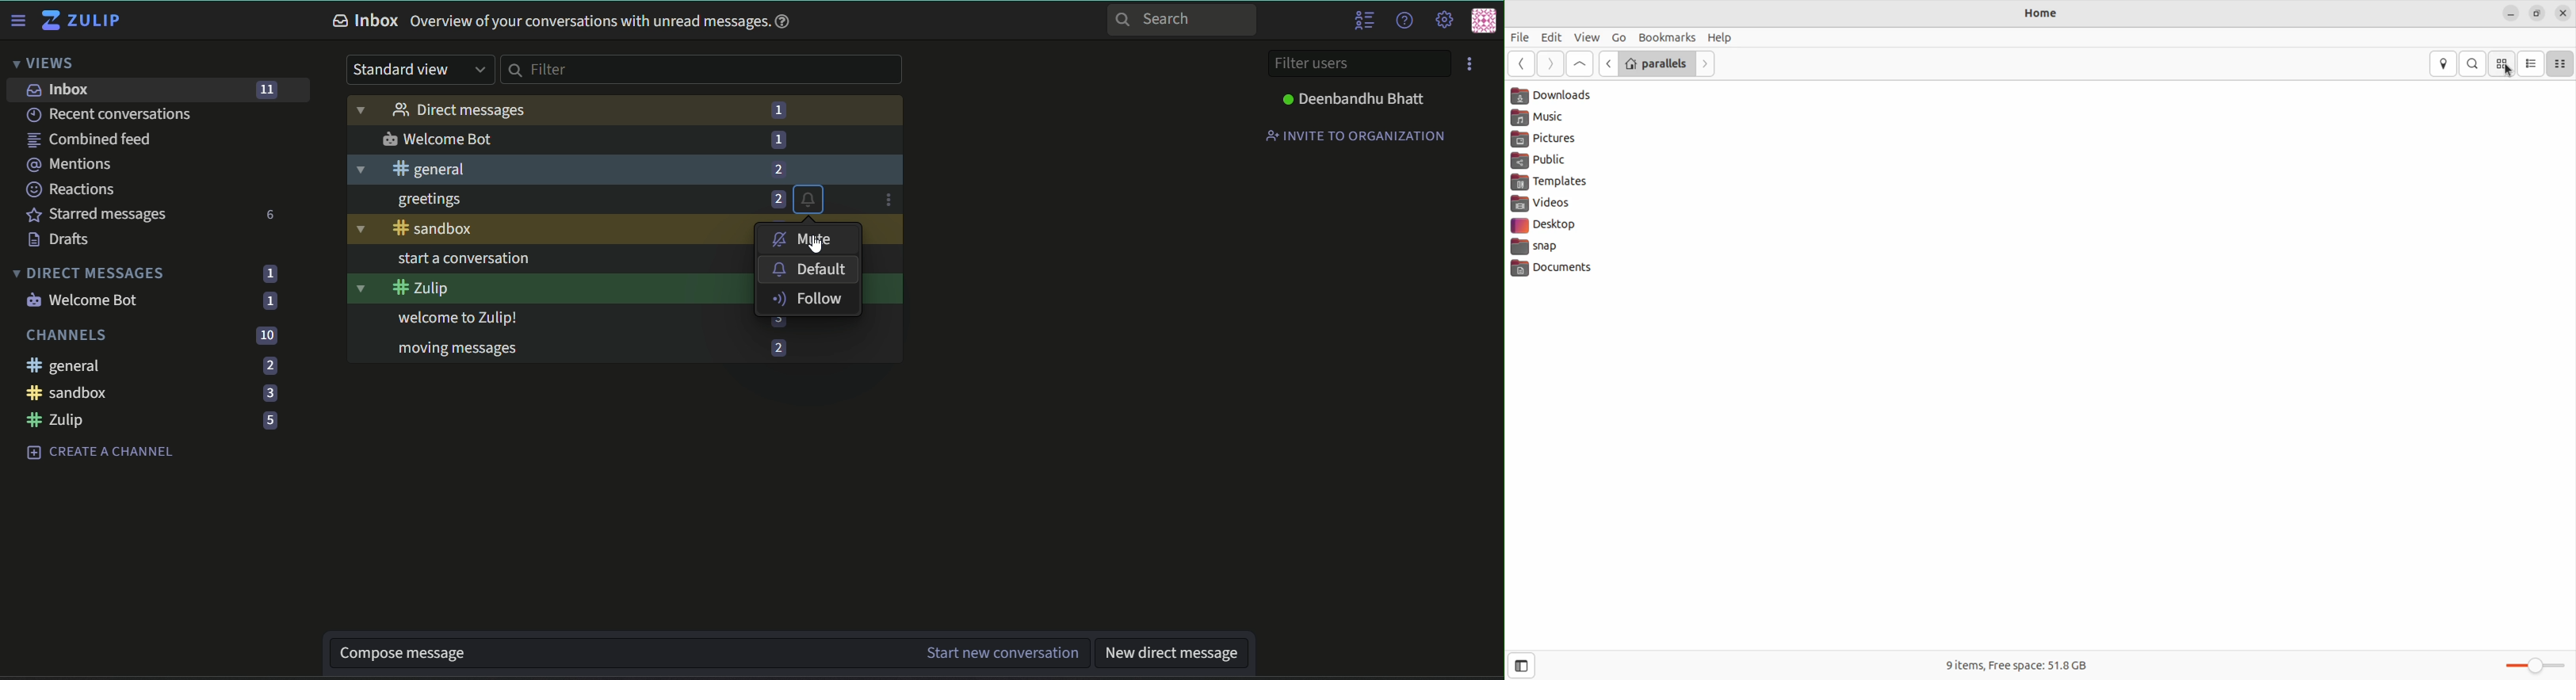  I want to click on Numbers, so click(267, 421).